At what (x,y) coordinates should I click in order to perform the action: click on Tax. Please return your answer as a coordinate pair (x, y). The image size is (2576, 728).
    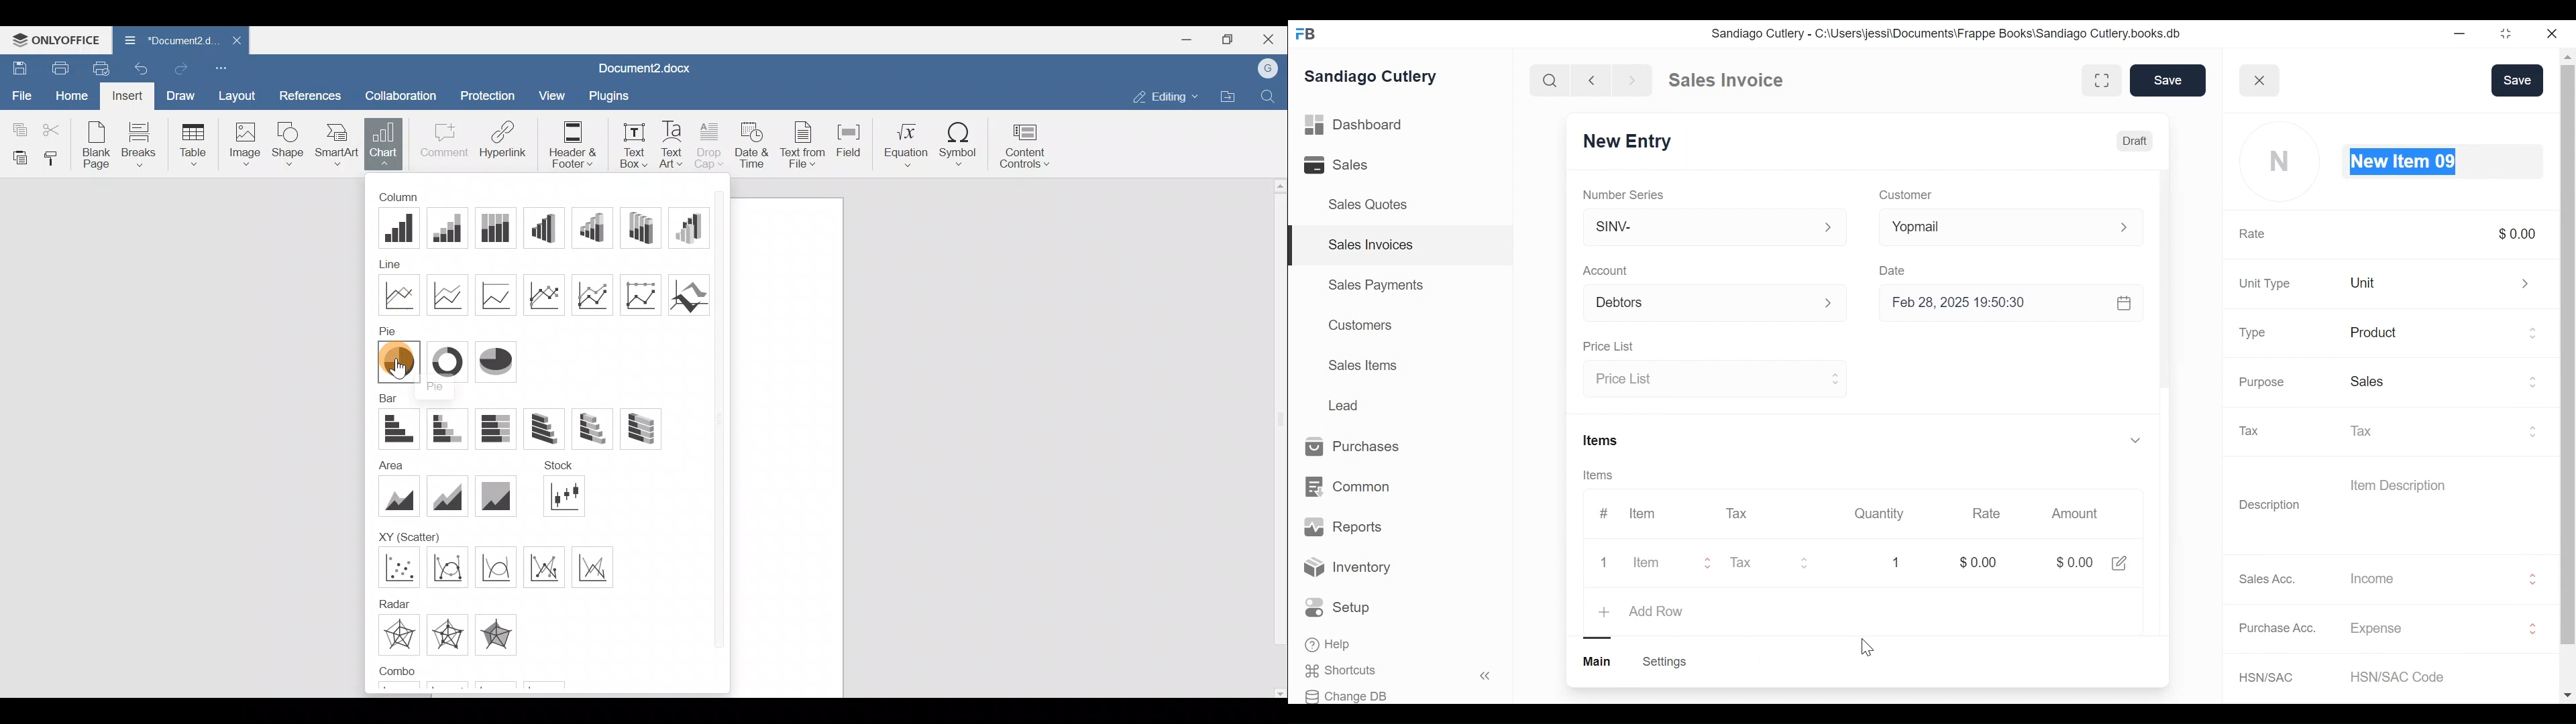
    Looking at the image, I should click on (1739, 514).